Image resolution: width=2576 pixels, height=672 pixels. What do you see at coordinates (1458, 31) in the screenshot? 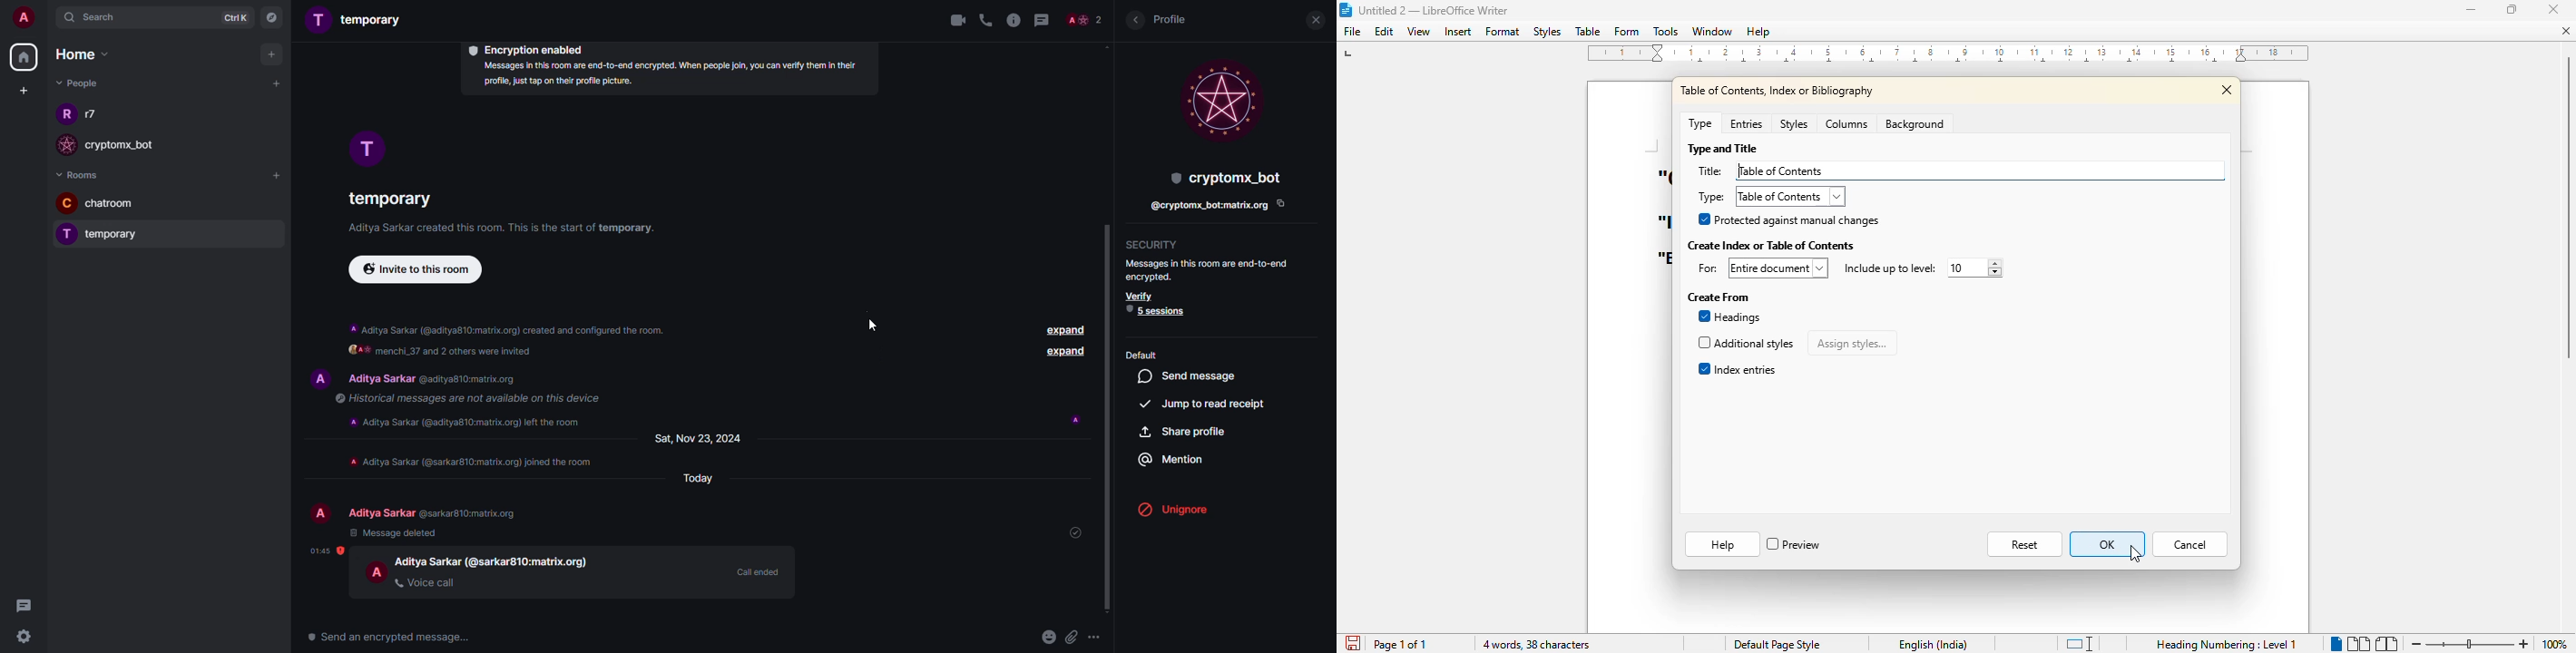
I see `insert` at bounding box center [1458, 31].